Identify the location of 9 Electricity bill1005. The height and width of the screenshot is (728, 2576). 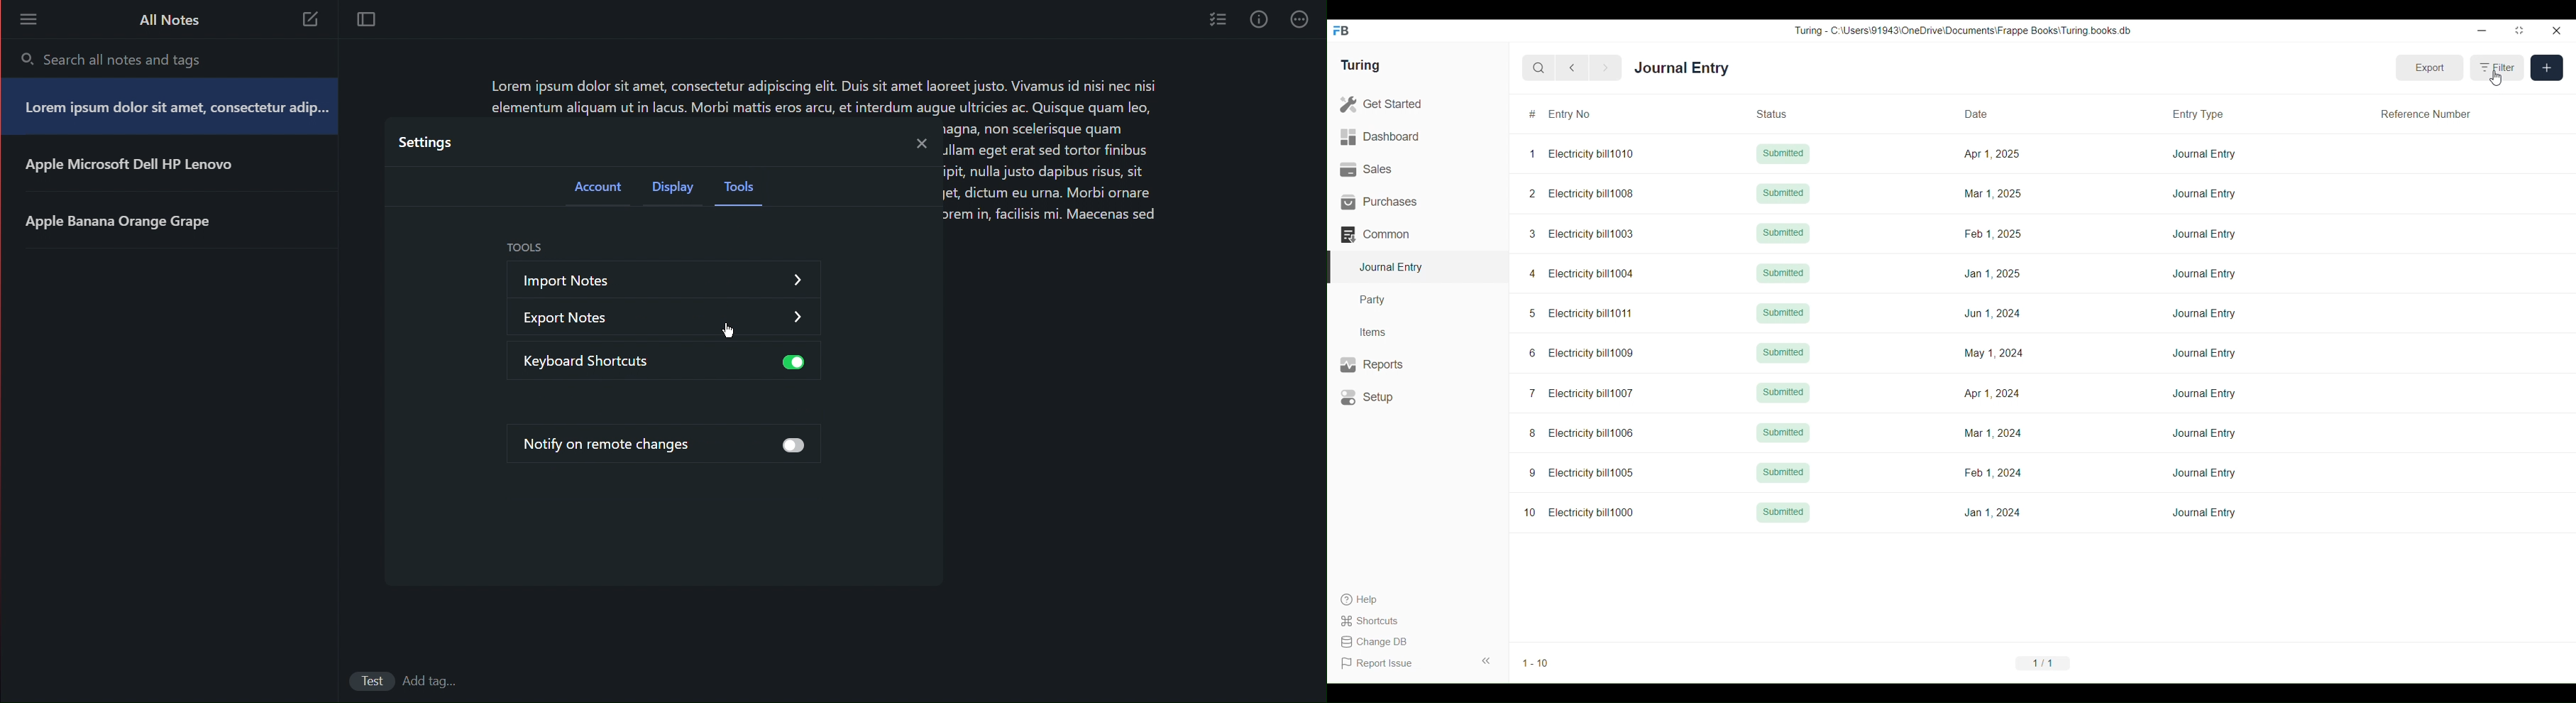
(1582, 473).